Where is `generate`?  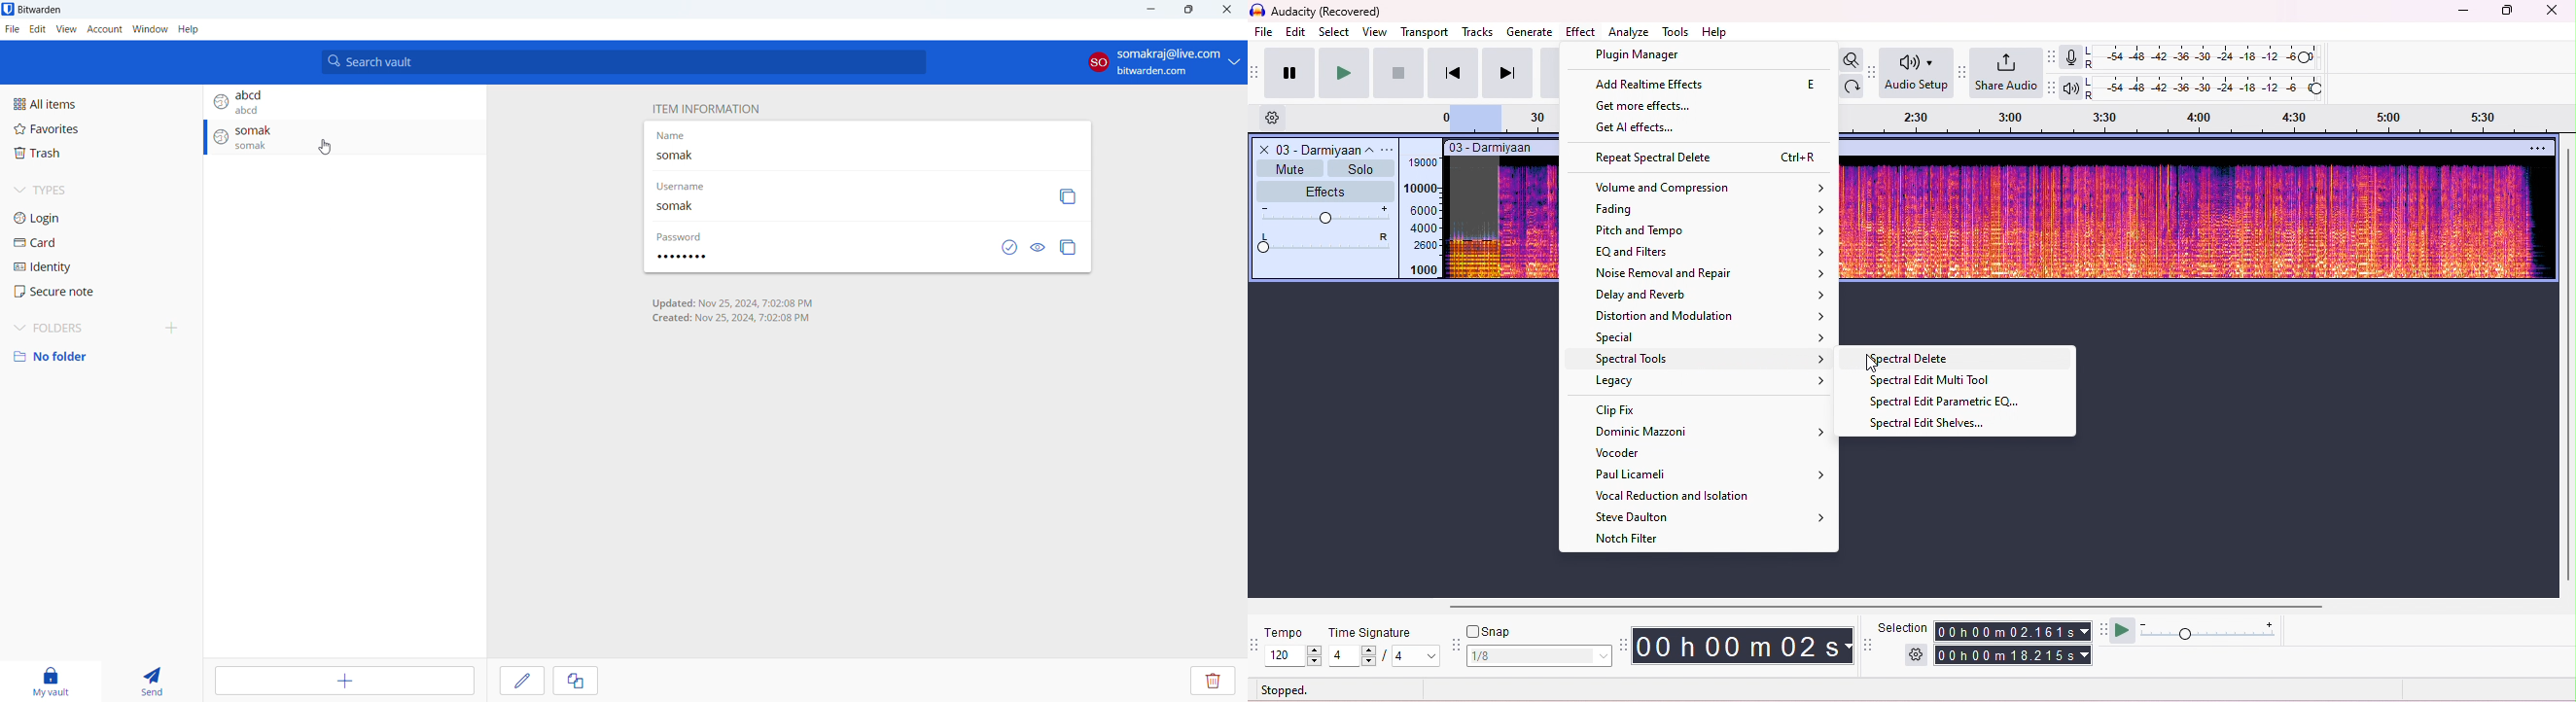
generate is located at coordinates (1531, 32).